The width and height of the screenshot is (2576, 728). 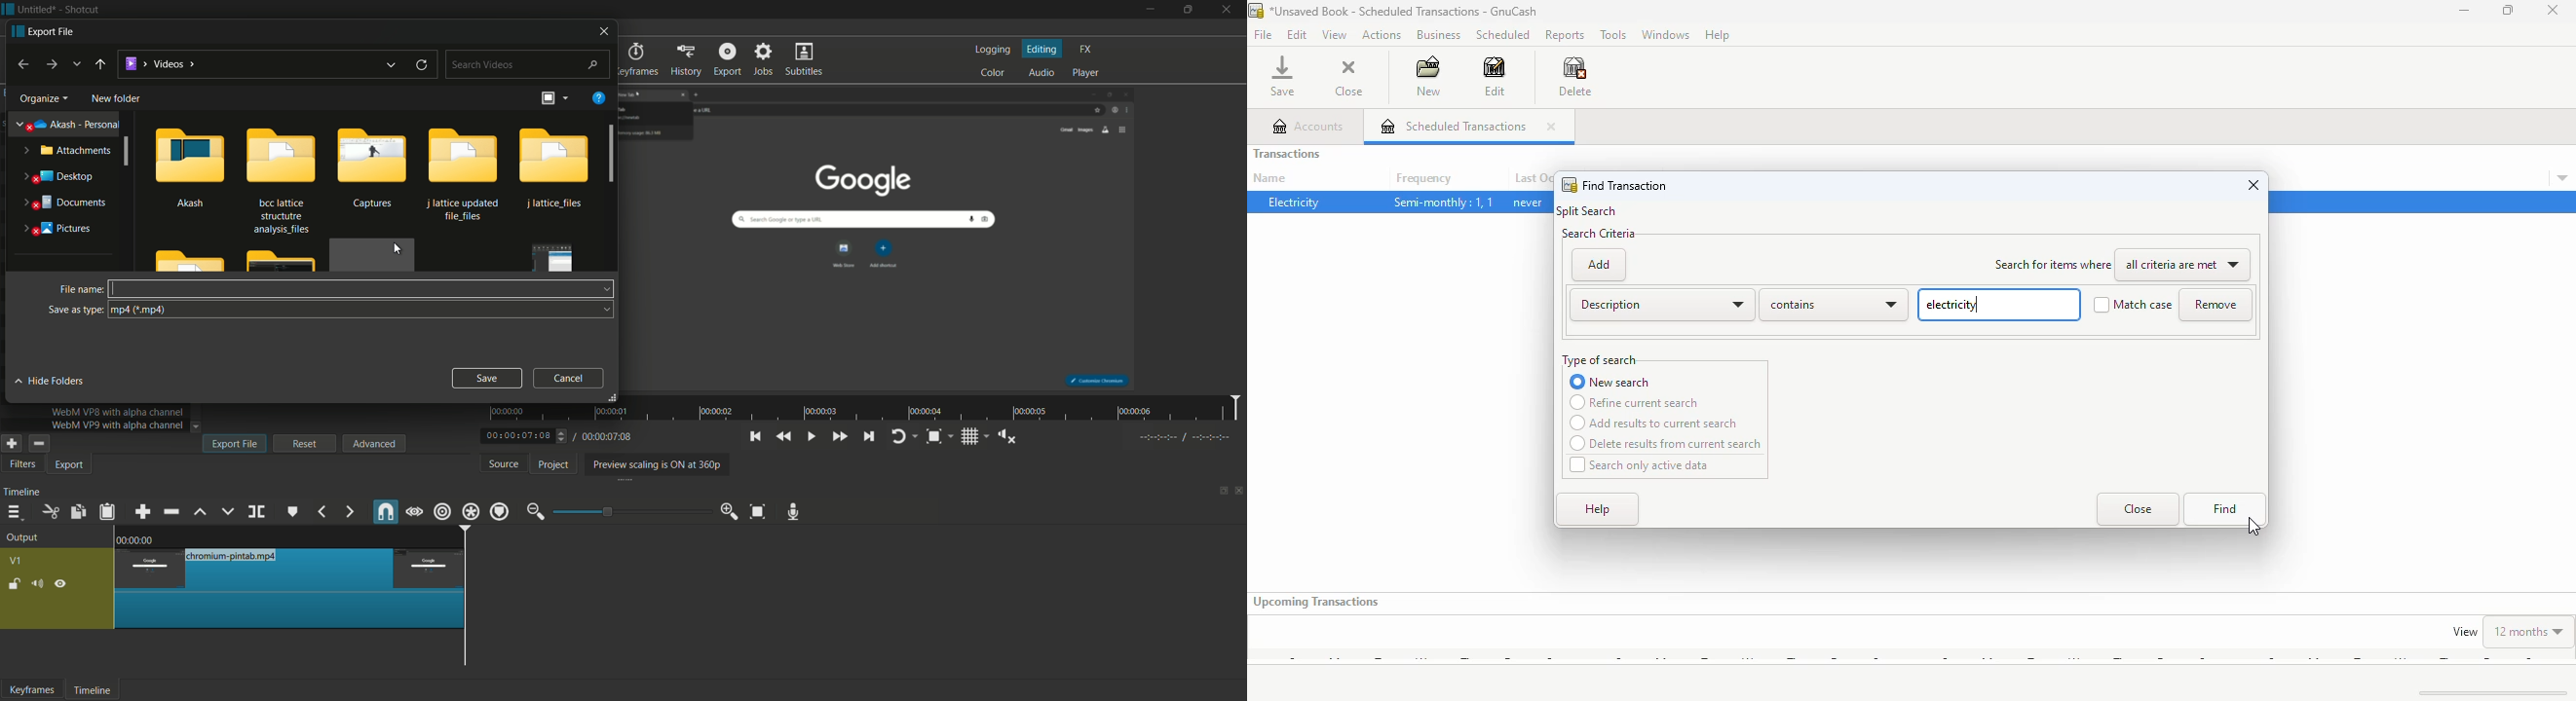 I want to click on organize, so click(x=41, y=99).